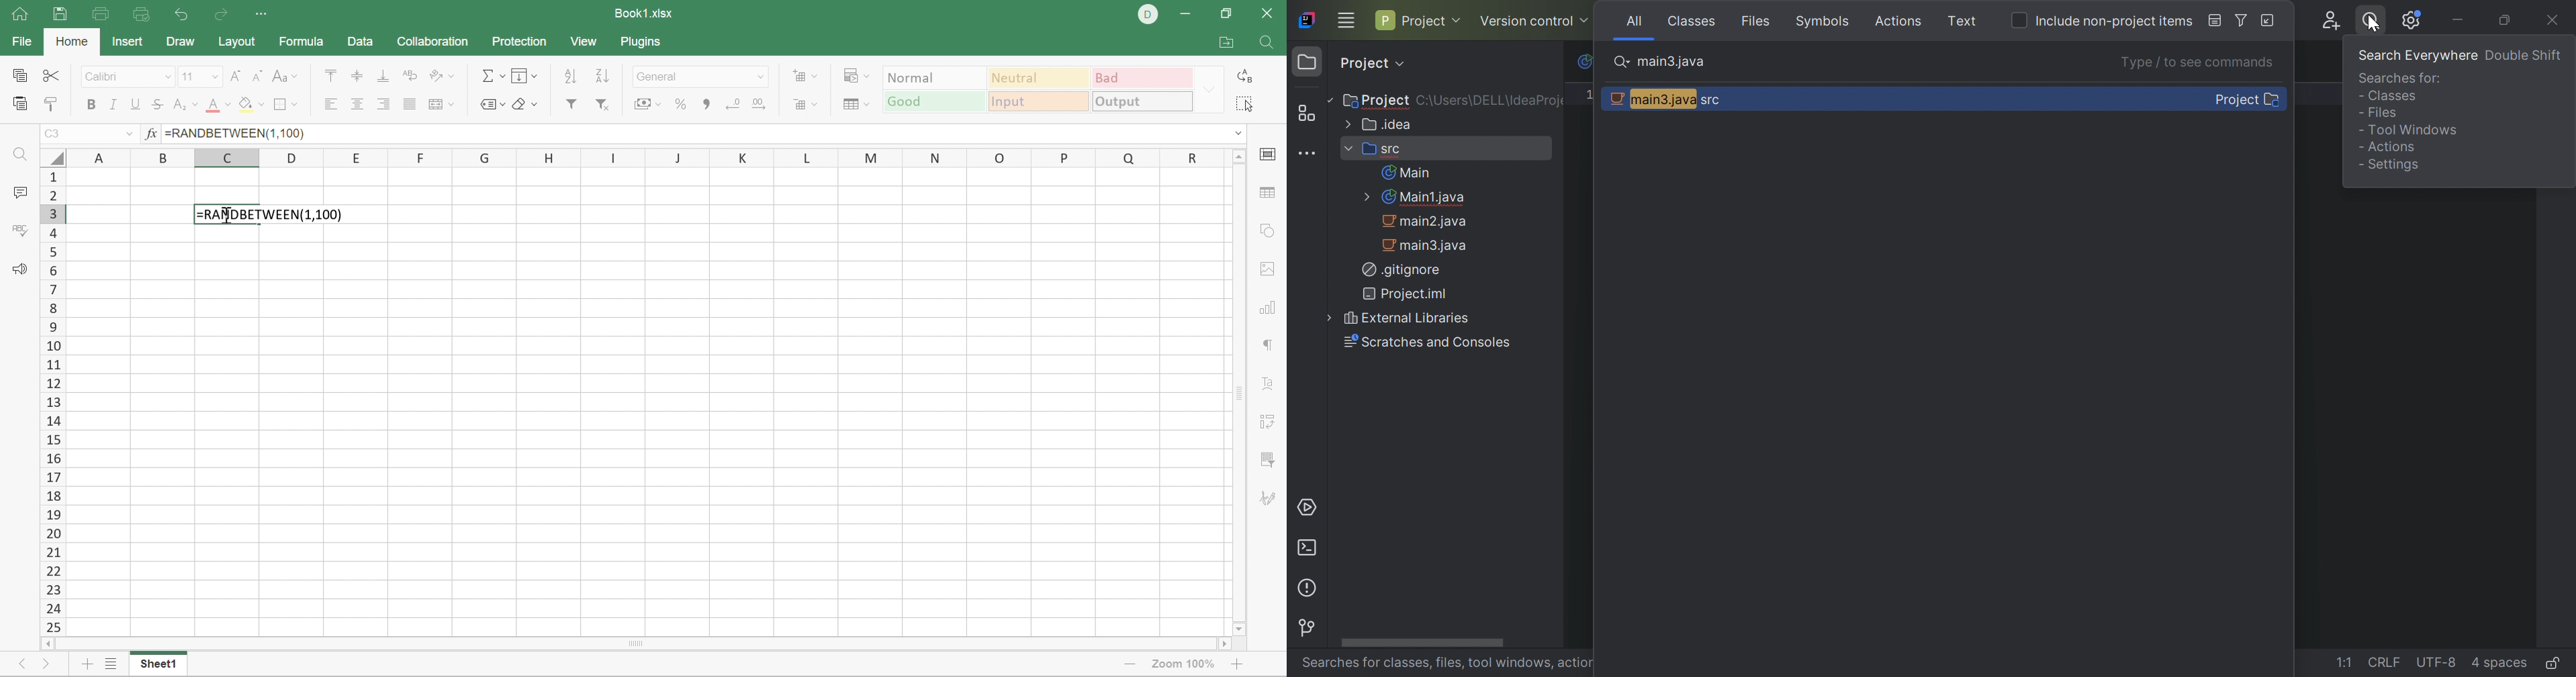 Image resolution: width=2576 pixels, height=700 pixels. I want to click on Terminal, so click(1307, 550).